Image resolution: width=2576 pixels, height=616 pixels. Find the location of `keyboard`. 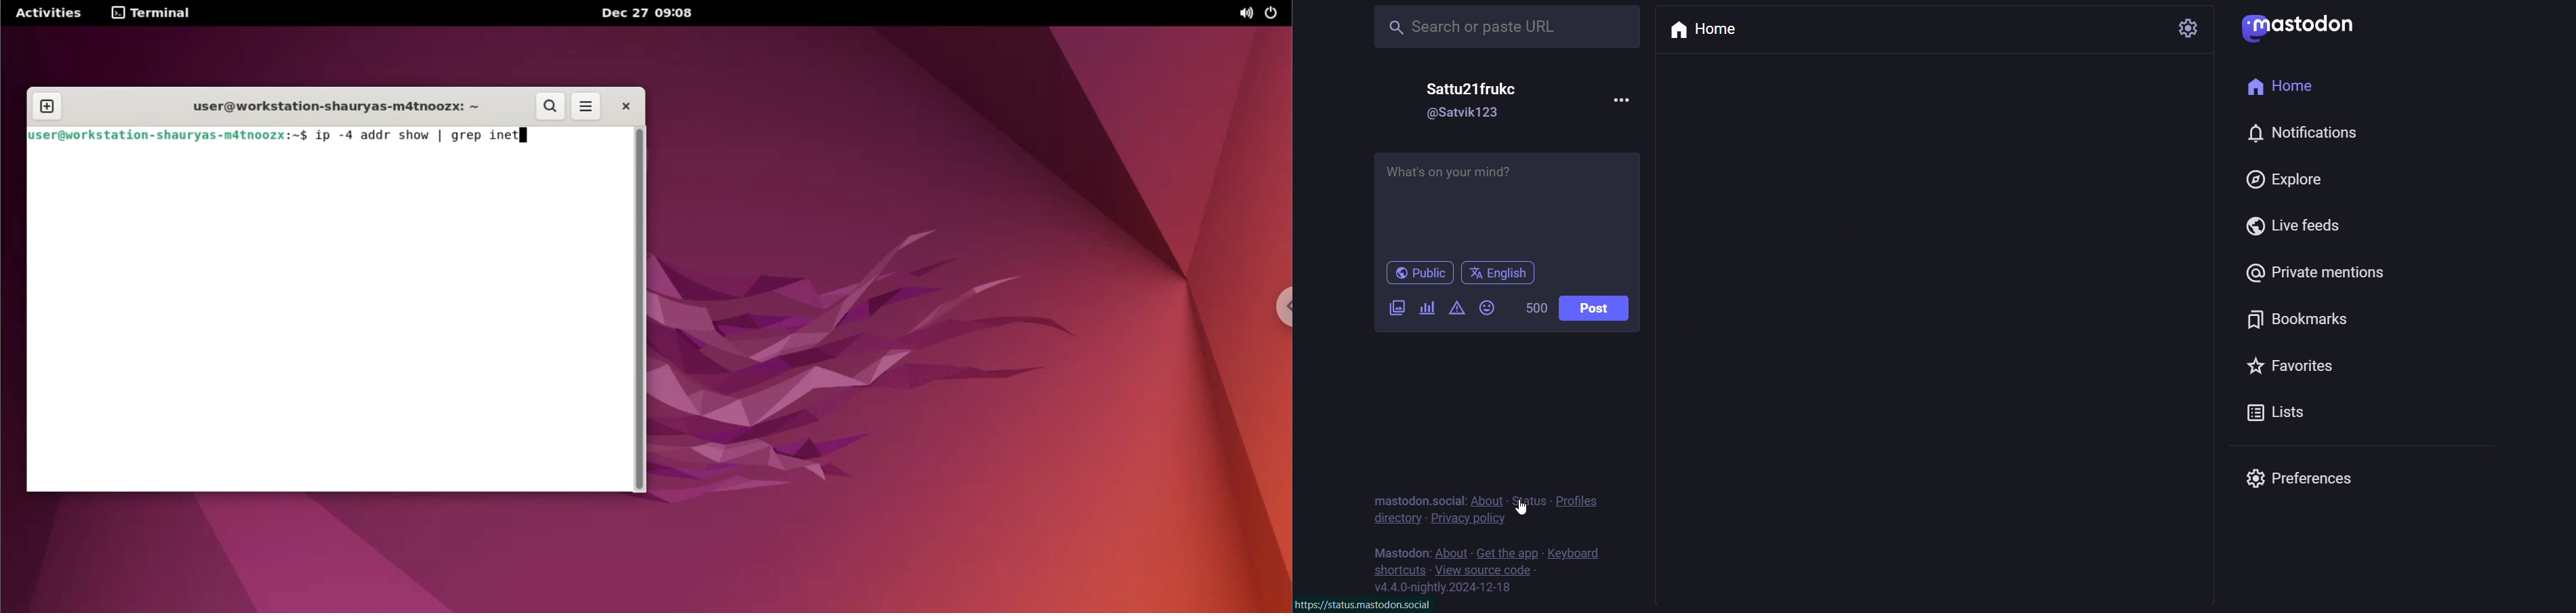

keyboard is located at coordinates (1573, 553).